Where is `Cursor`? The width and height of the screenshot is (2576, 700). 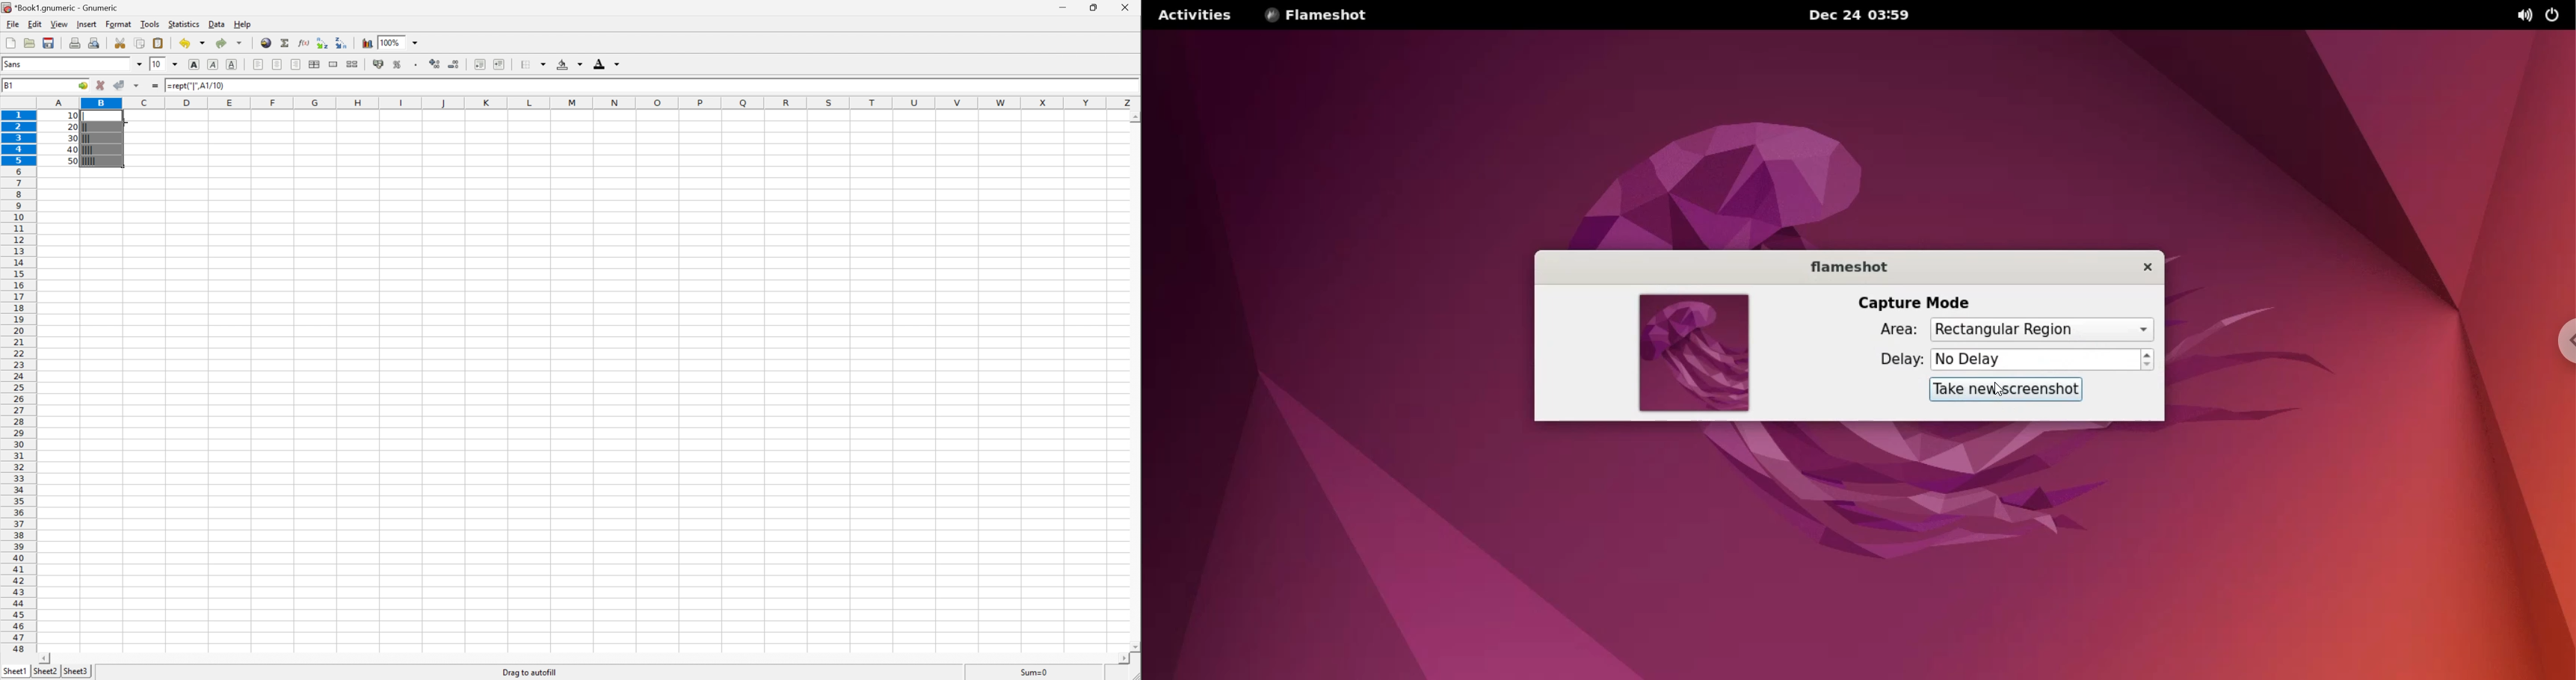 Cursor is located at coordinates (126, 122).